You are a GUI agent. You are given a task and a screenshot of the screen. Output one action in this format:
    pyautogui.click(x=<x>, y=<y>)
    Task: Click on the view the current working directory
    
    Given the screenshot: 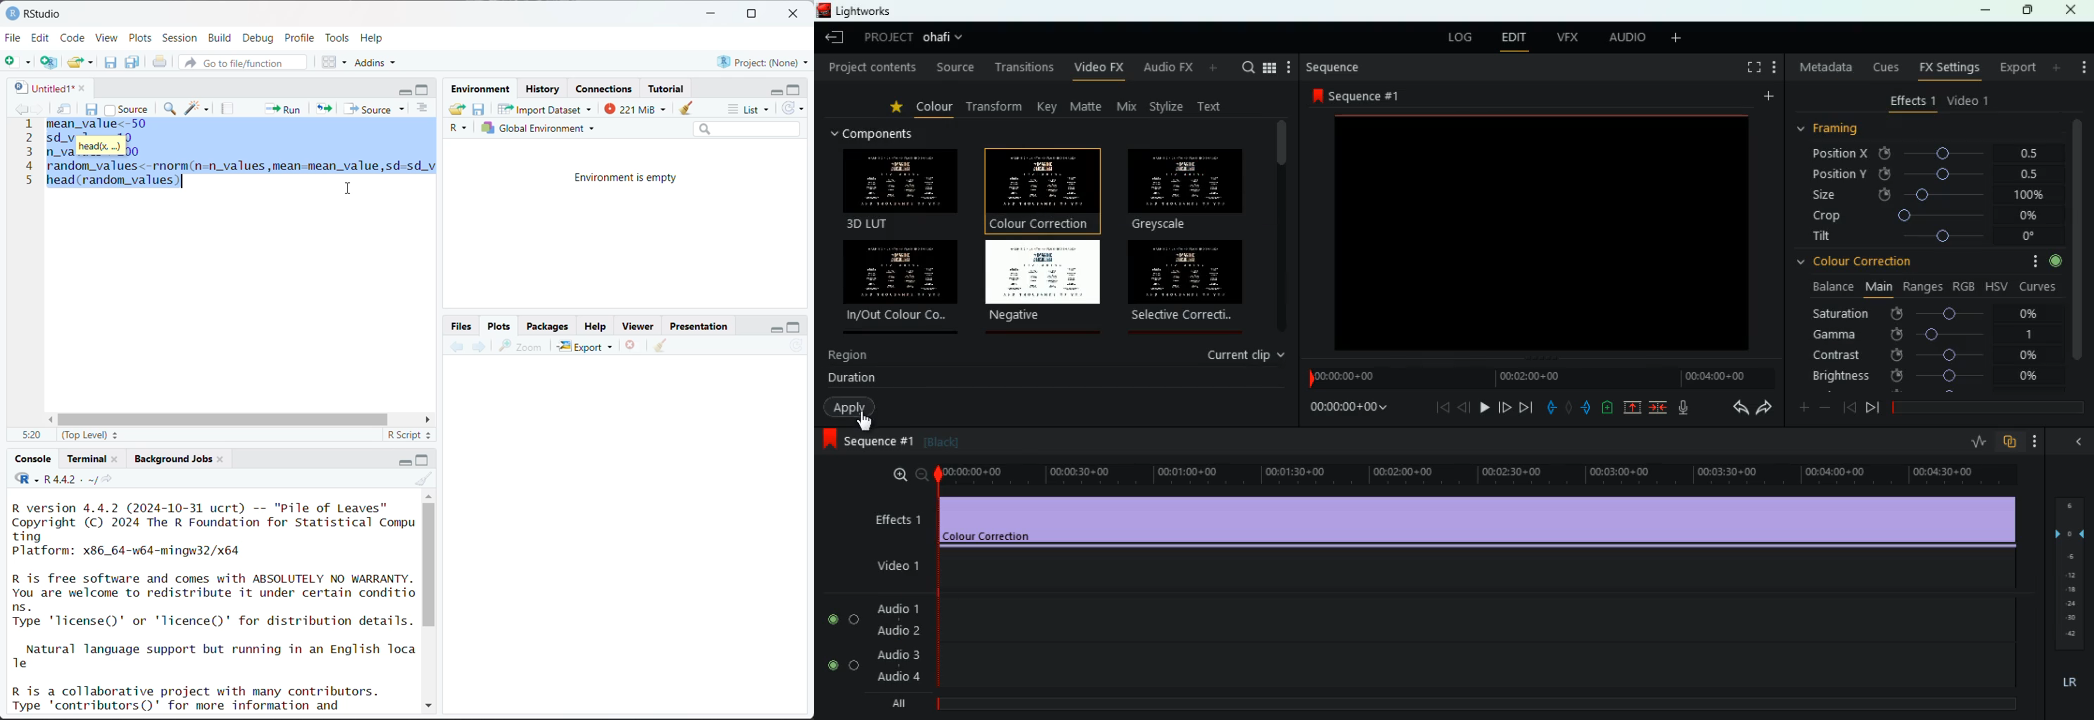 What is the action you would take?
    pyautogui.click(x=106, y=479)
    